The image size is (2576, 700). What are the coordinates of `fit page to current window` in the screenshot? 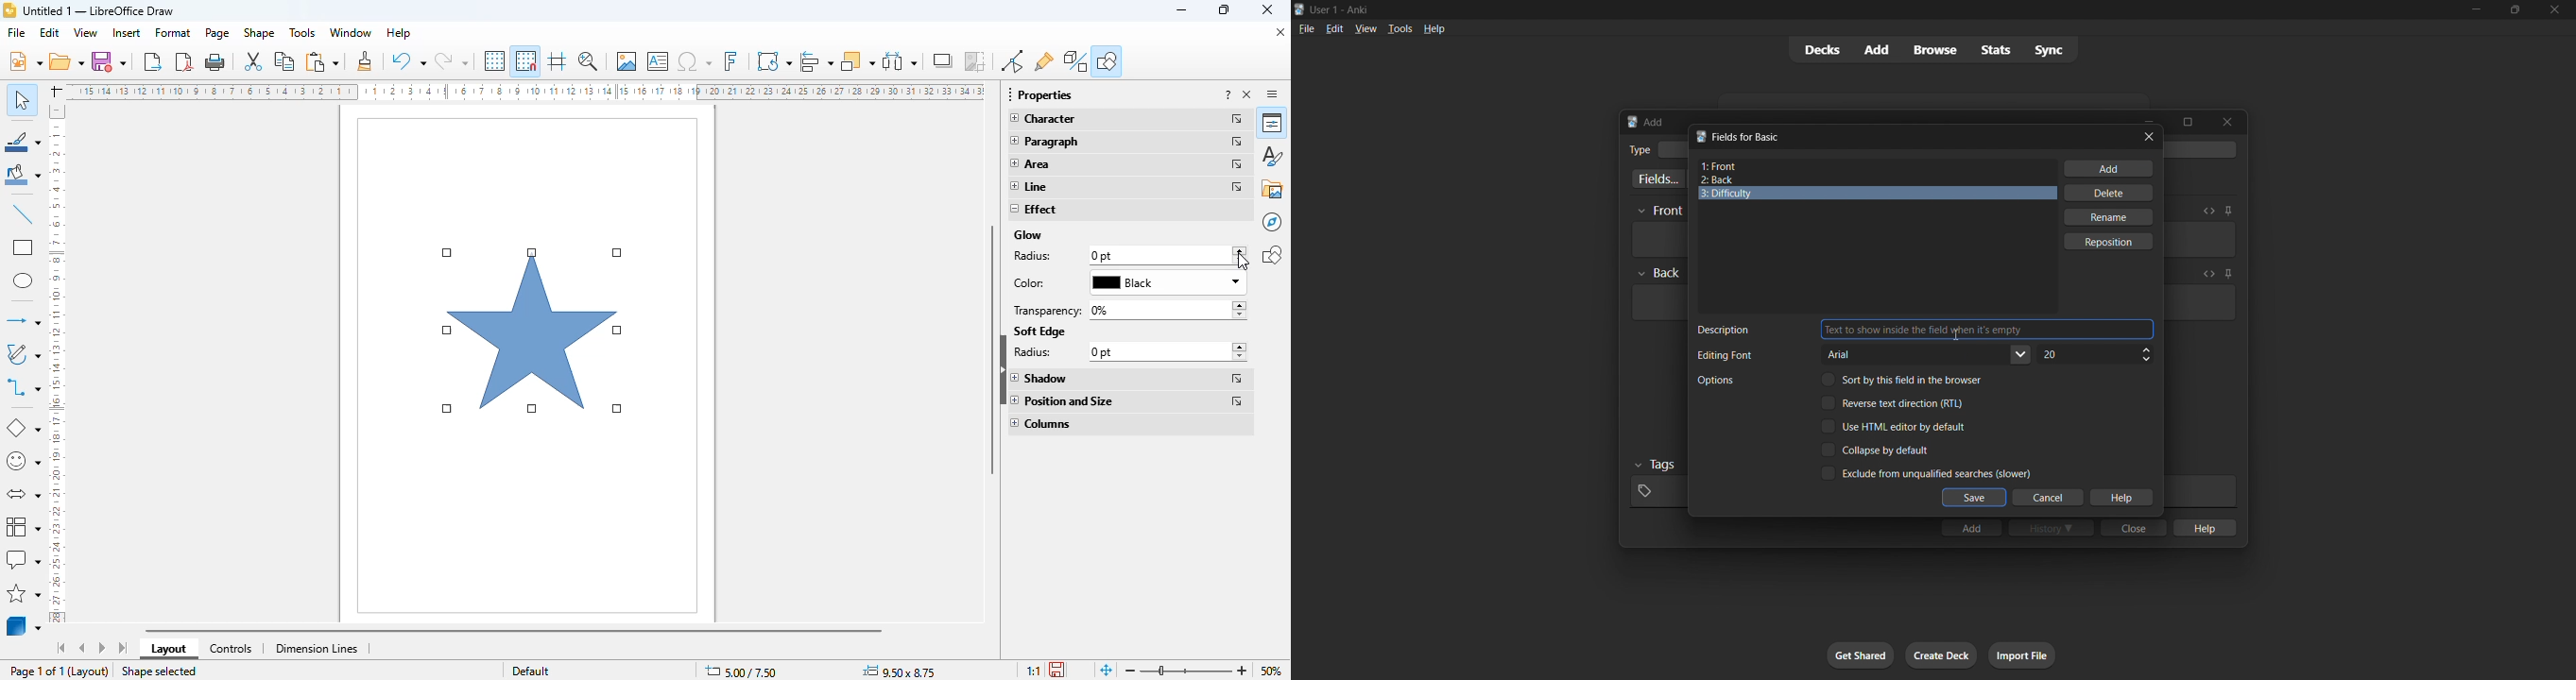 It's located at (1107, 670).